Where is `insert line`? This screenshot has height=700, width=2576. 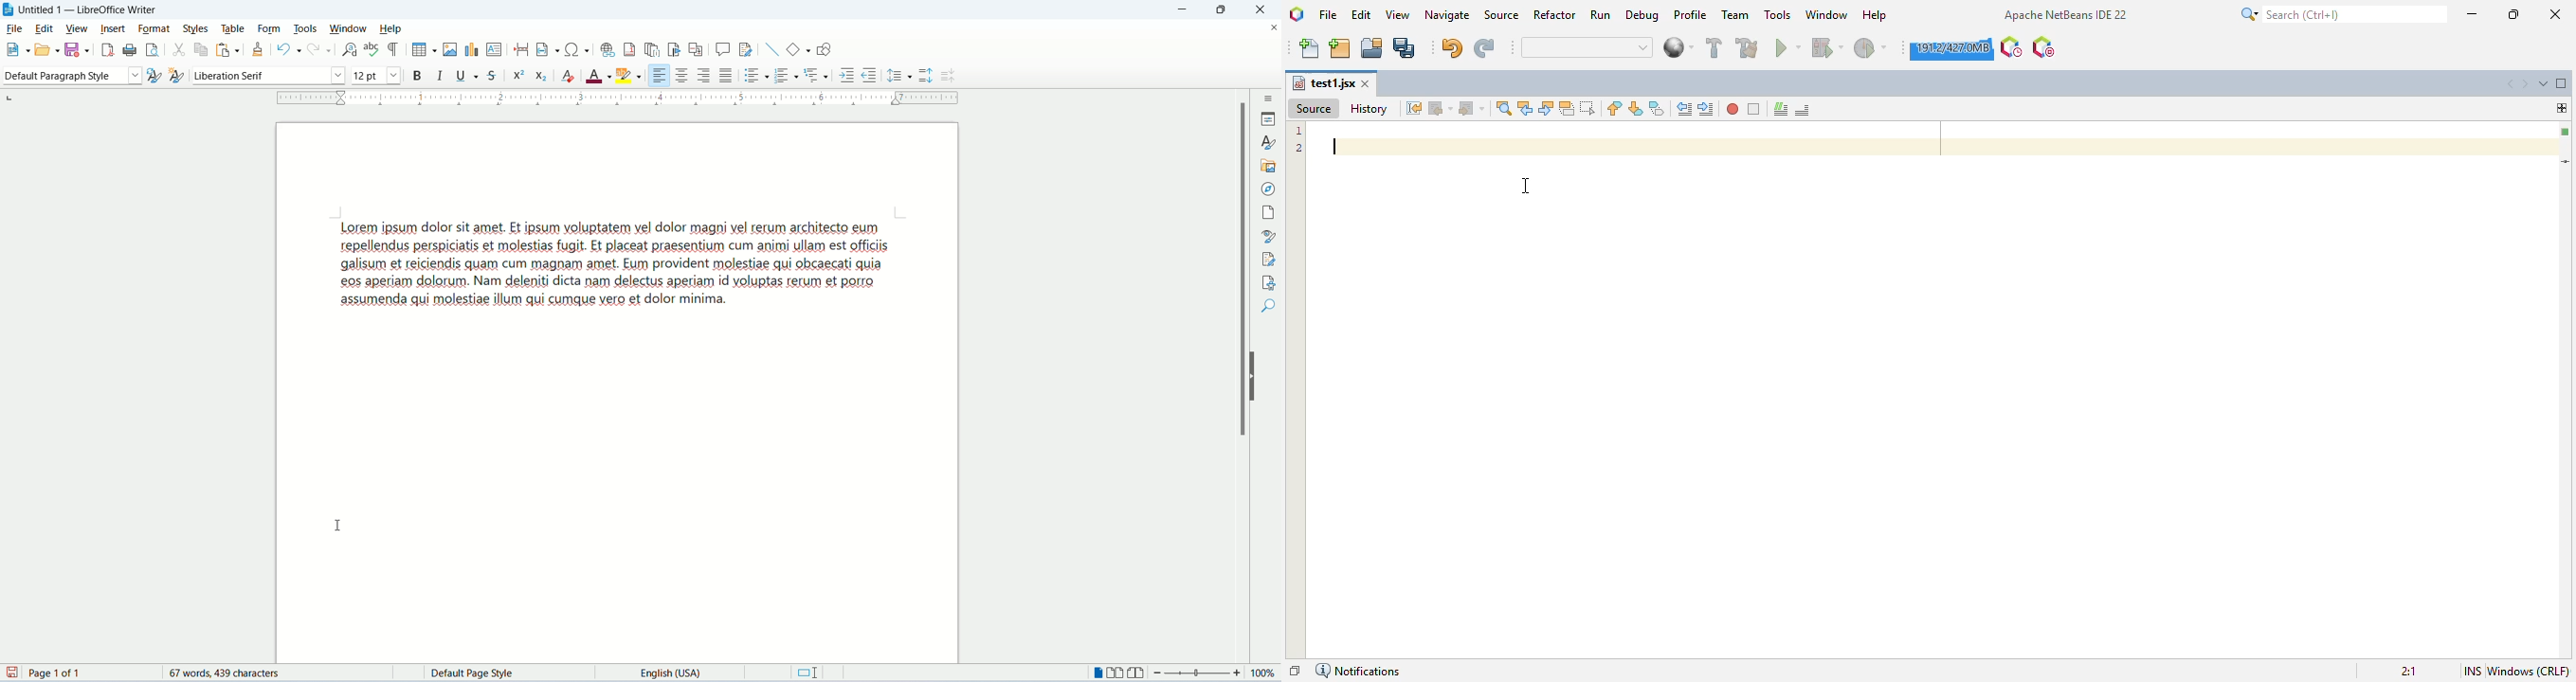 insert line is located at coordinates (773, 50).